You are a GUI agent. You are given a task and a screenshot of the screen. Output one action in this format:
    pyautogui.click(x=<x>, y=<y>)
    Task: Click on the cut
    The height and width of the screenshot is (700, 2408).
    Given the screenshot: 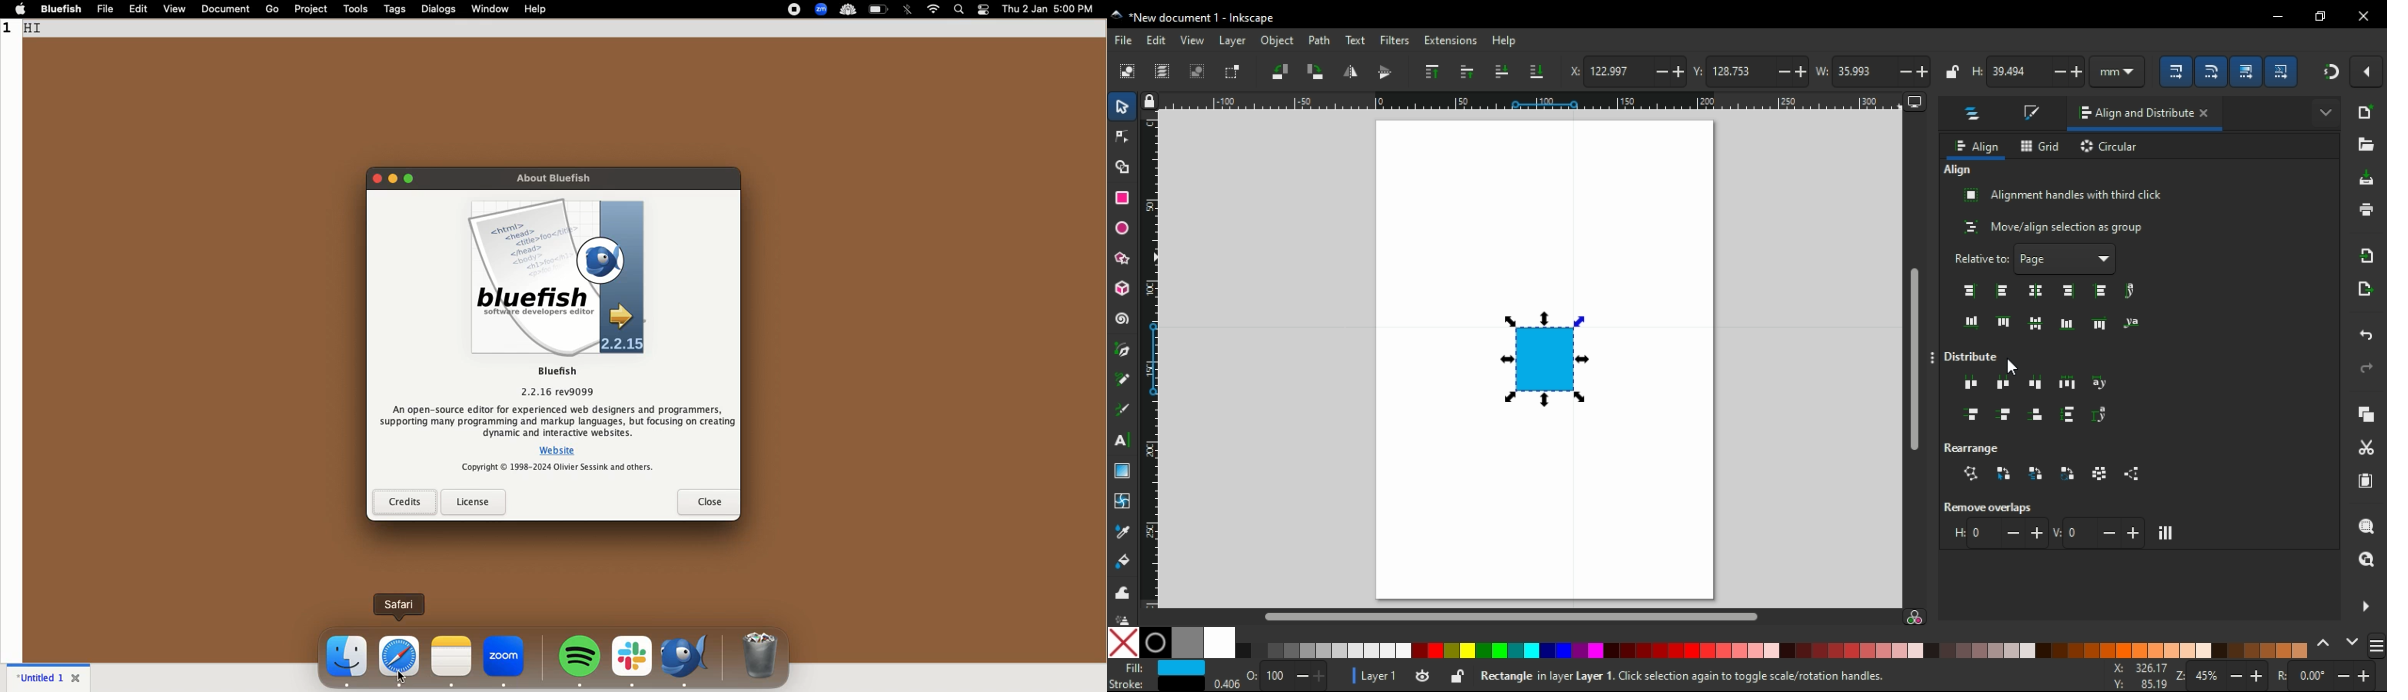 What is the action you would take?
    pyautogui.click(x=2367, y=448)
    